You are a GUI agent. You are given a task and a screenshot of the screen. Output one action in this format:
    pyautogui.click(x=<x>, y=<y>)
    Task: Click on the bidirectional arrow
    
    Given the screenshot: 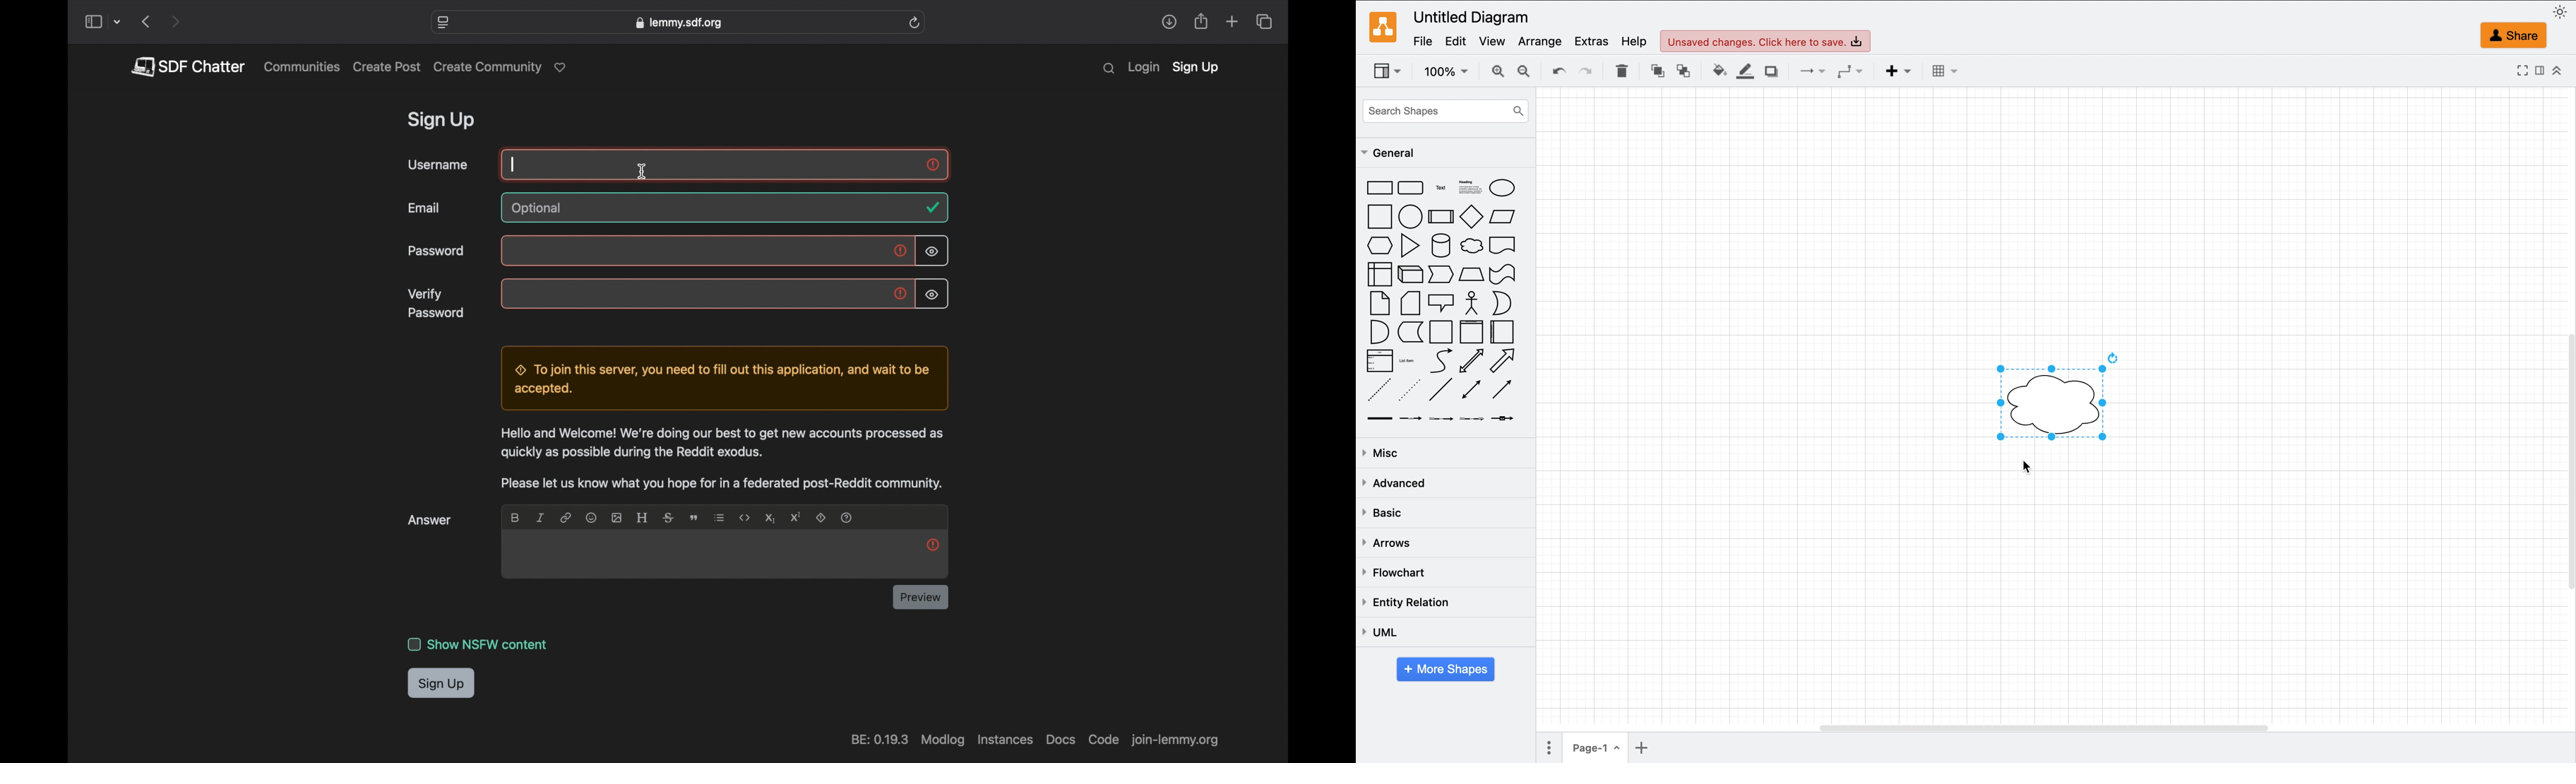 What is the action you would take?
    pyautogui.click(x=1471, y=361)
    